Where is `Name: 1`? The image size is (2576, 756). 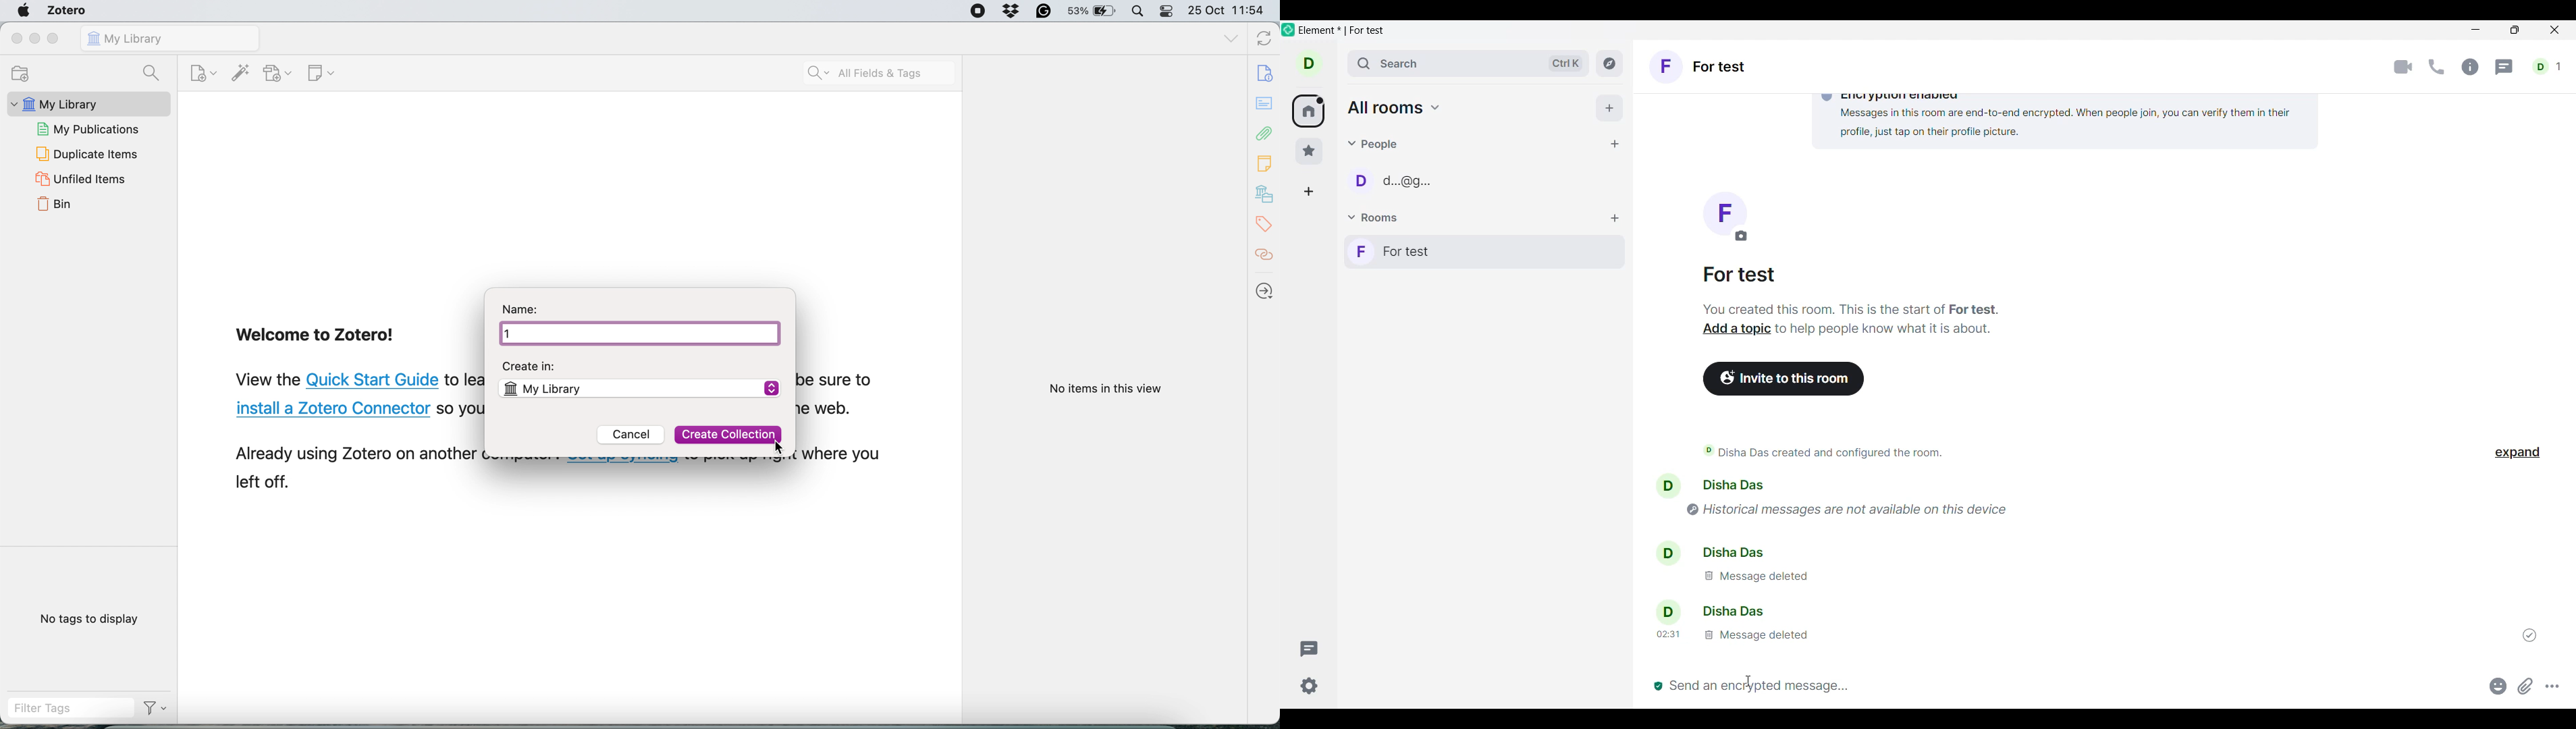
Name: 1 is located at coordinates (640, 323).